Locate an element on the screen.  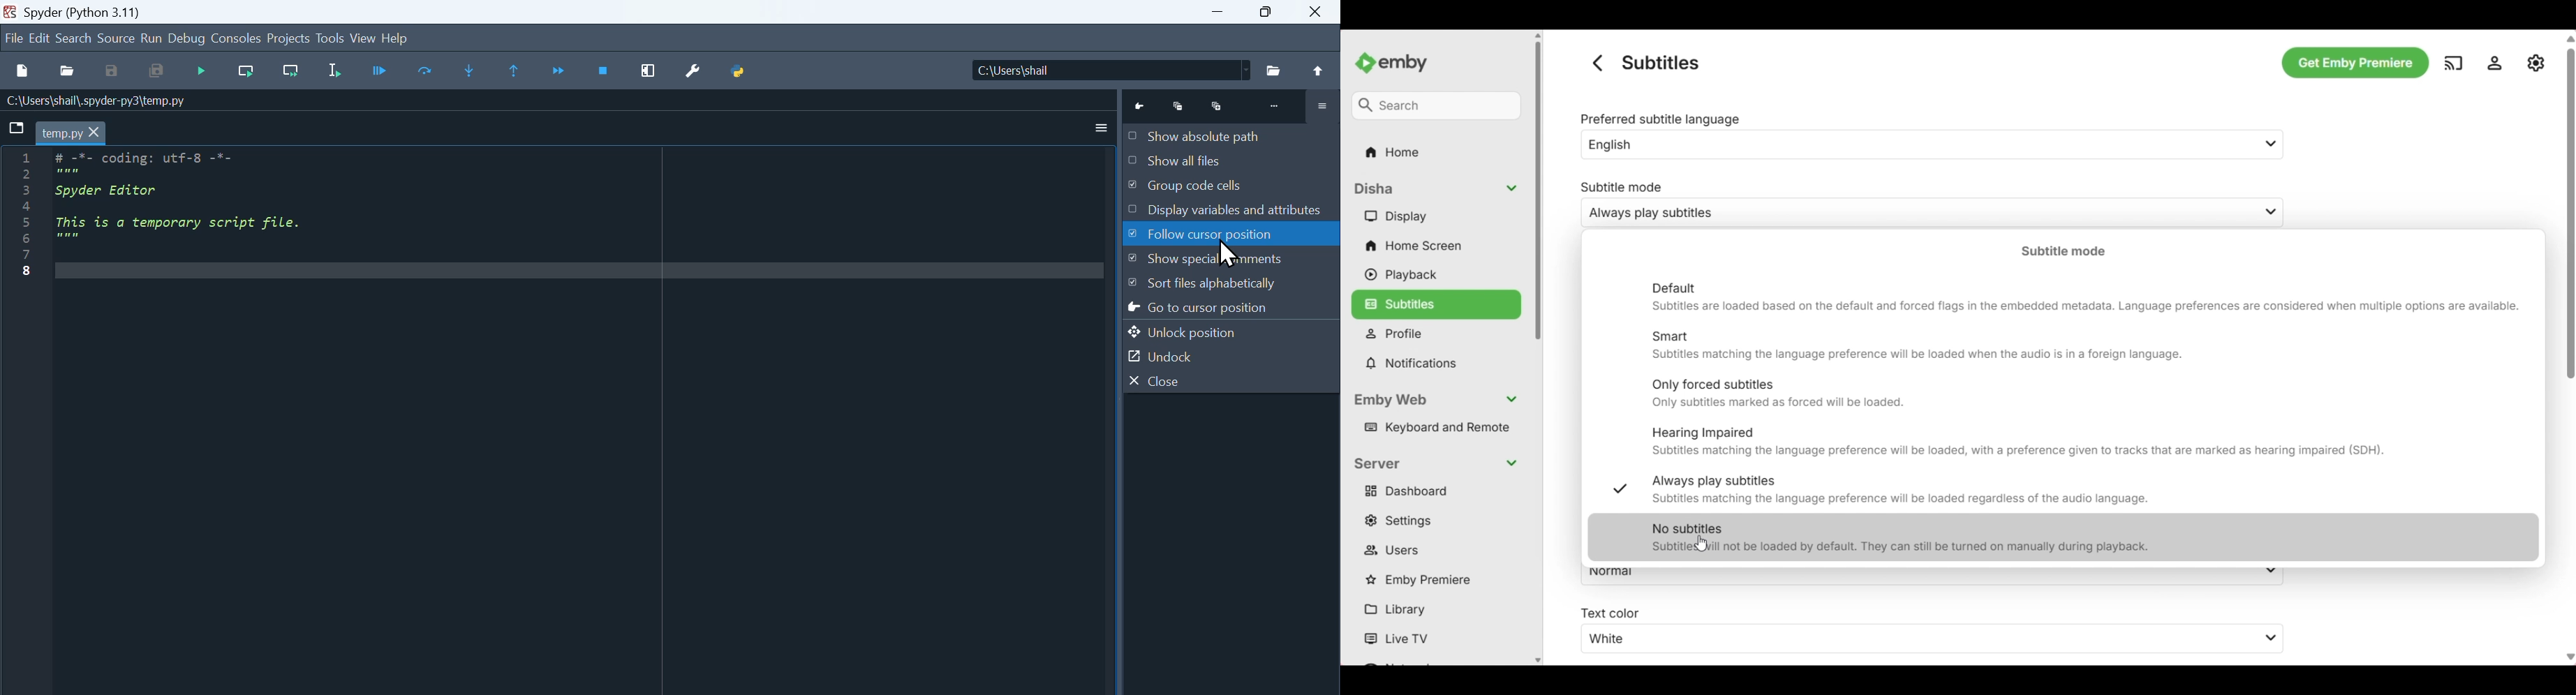
Debug is located at coordinates (188, 38).